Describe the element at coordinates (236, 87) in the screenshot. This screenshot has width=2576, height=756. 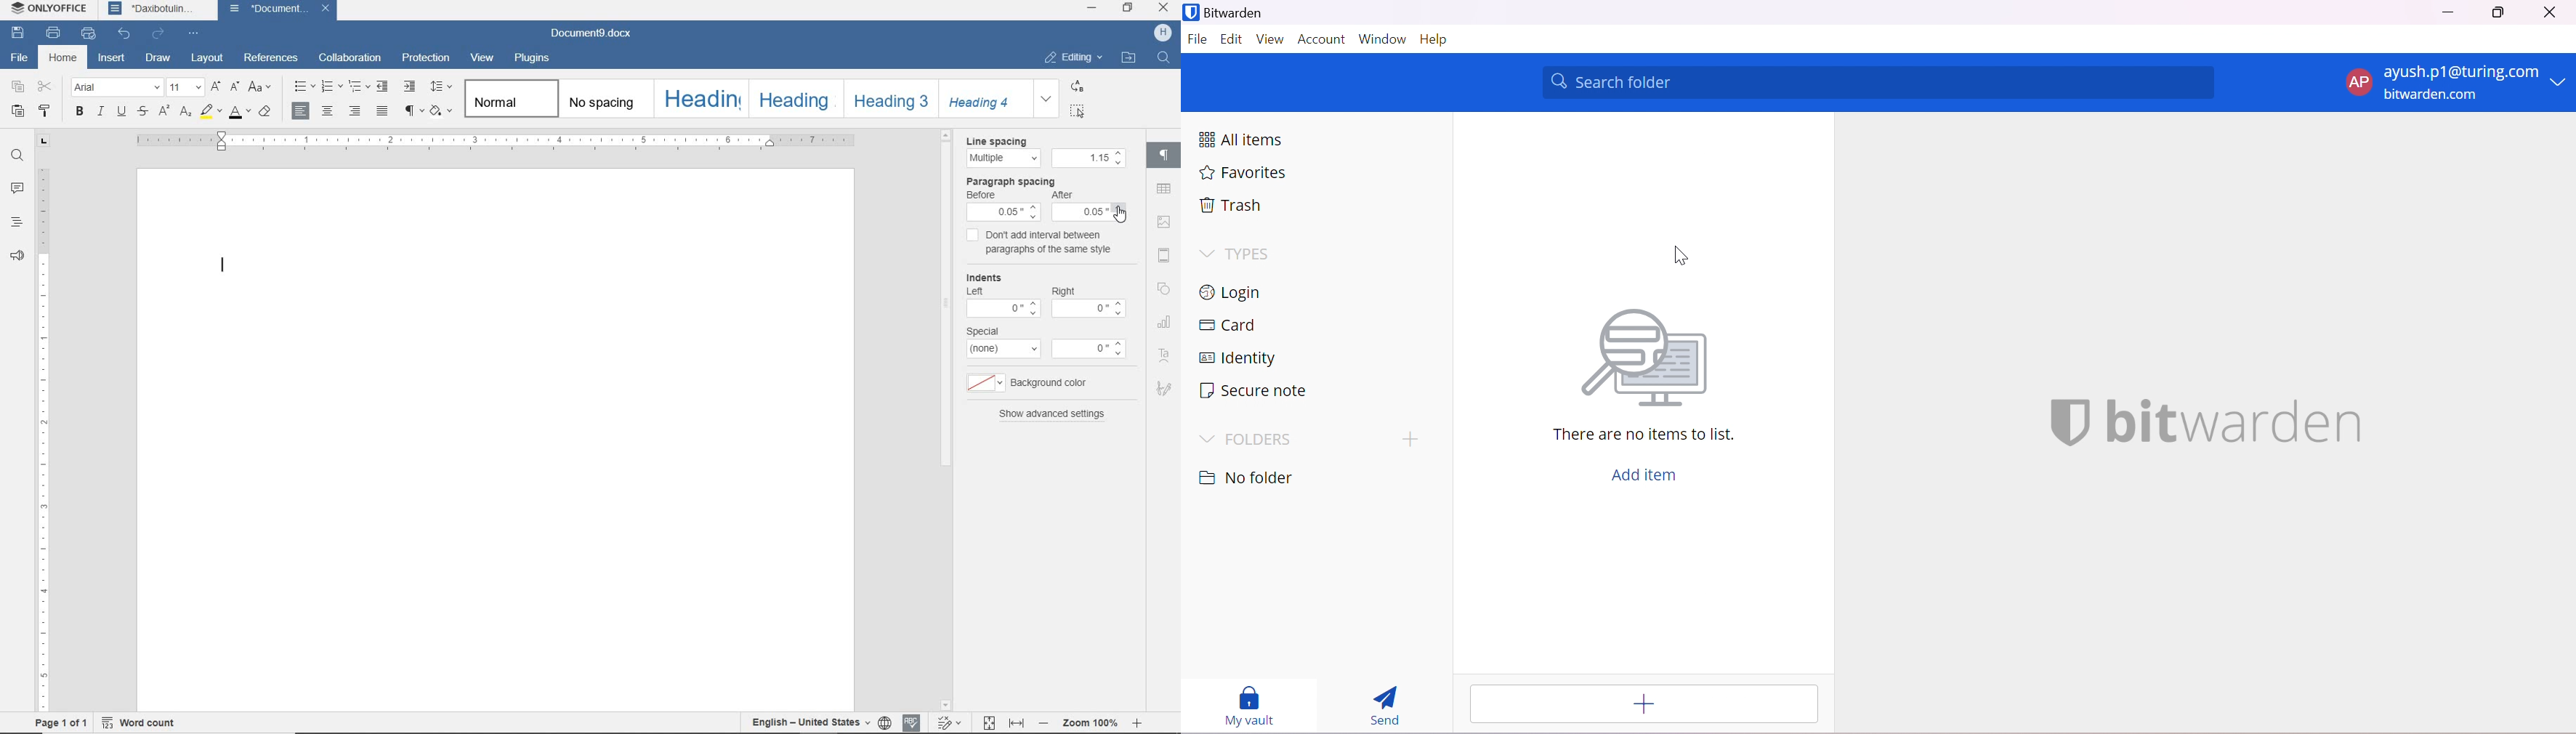
I see `decrement font size` at that location.